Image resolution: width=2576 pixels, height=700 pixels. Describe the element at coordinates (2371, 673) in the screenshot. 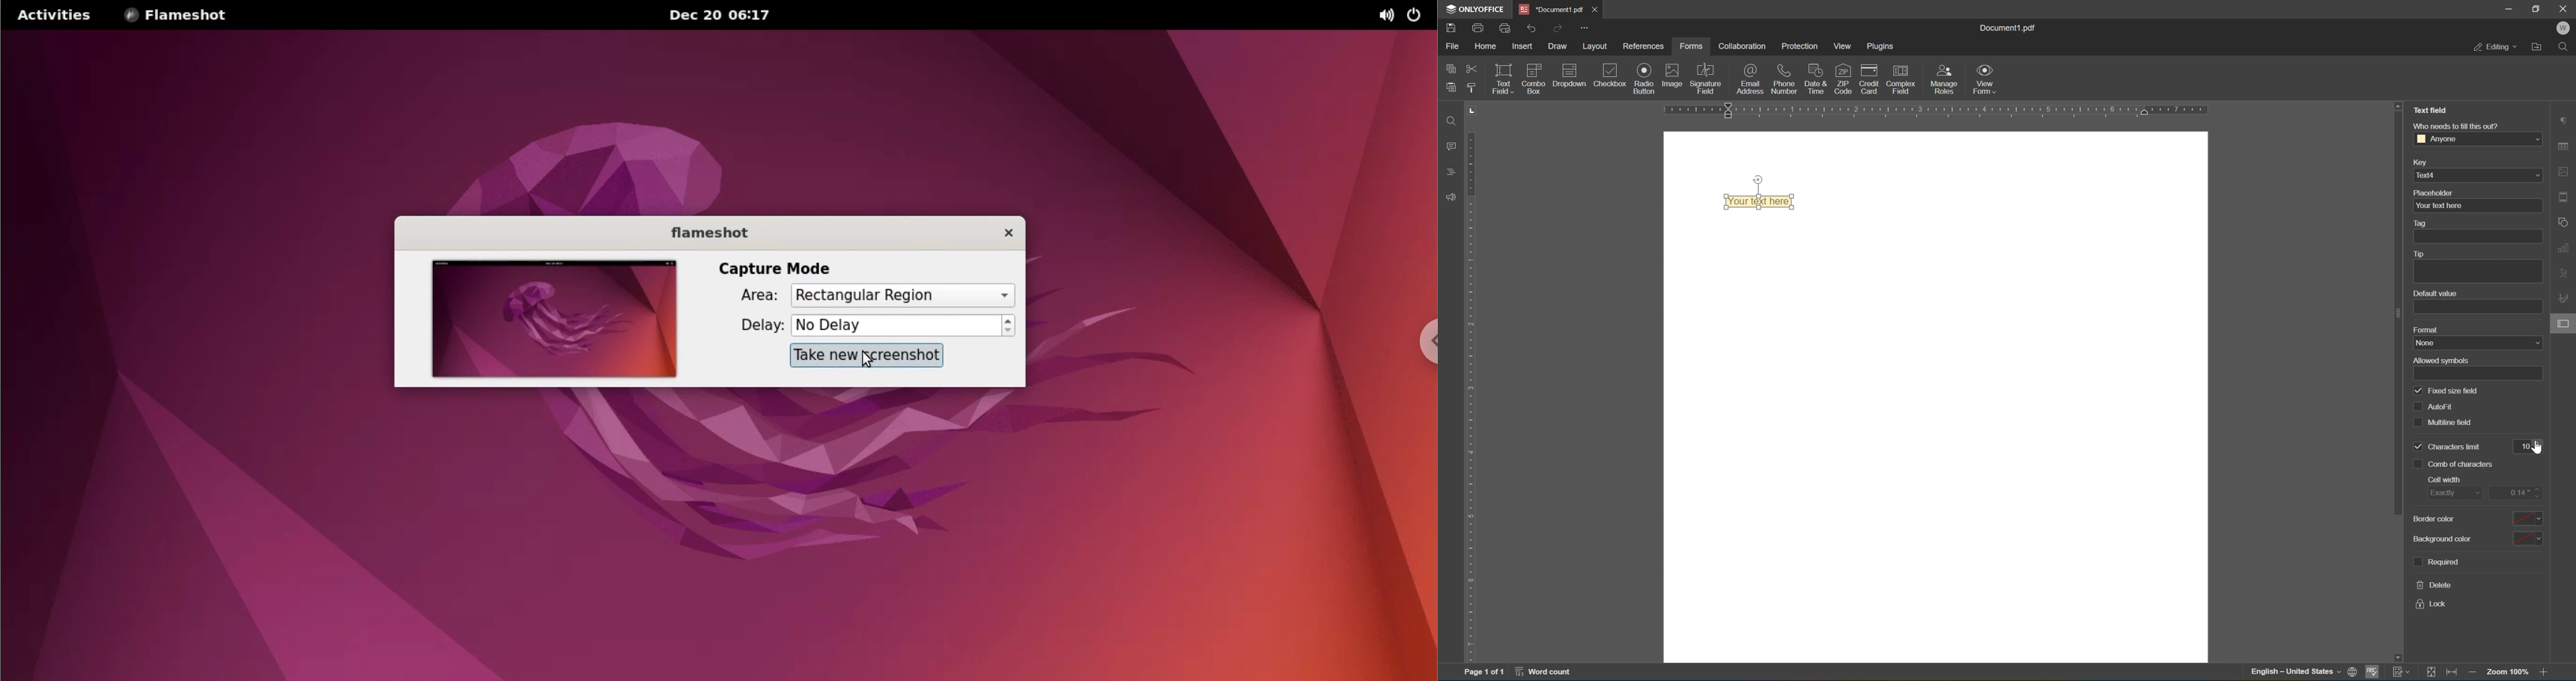

I see `spell checking` at that location.